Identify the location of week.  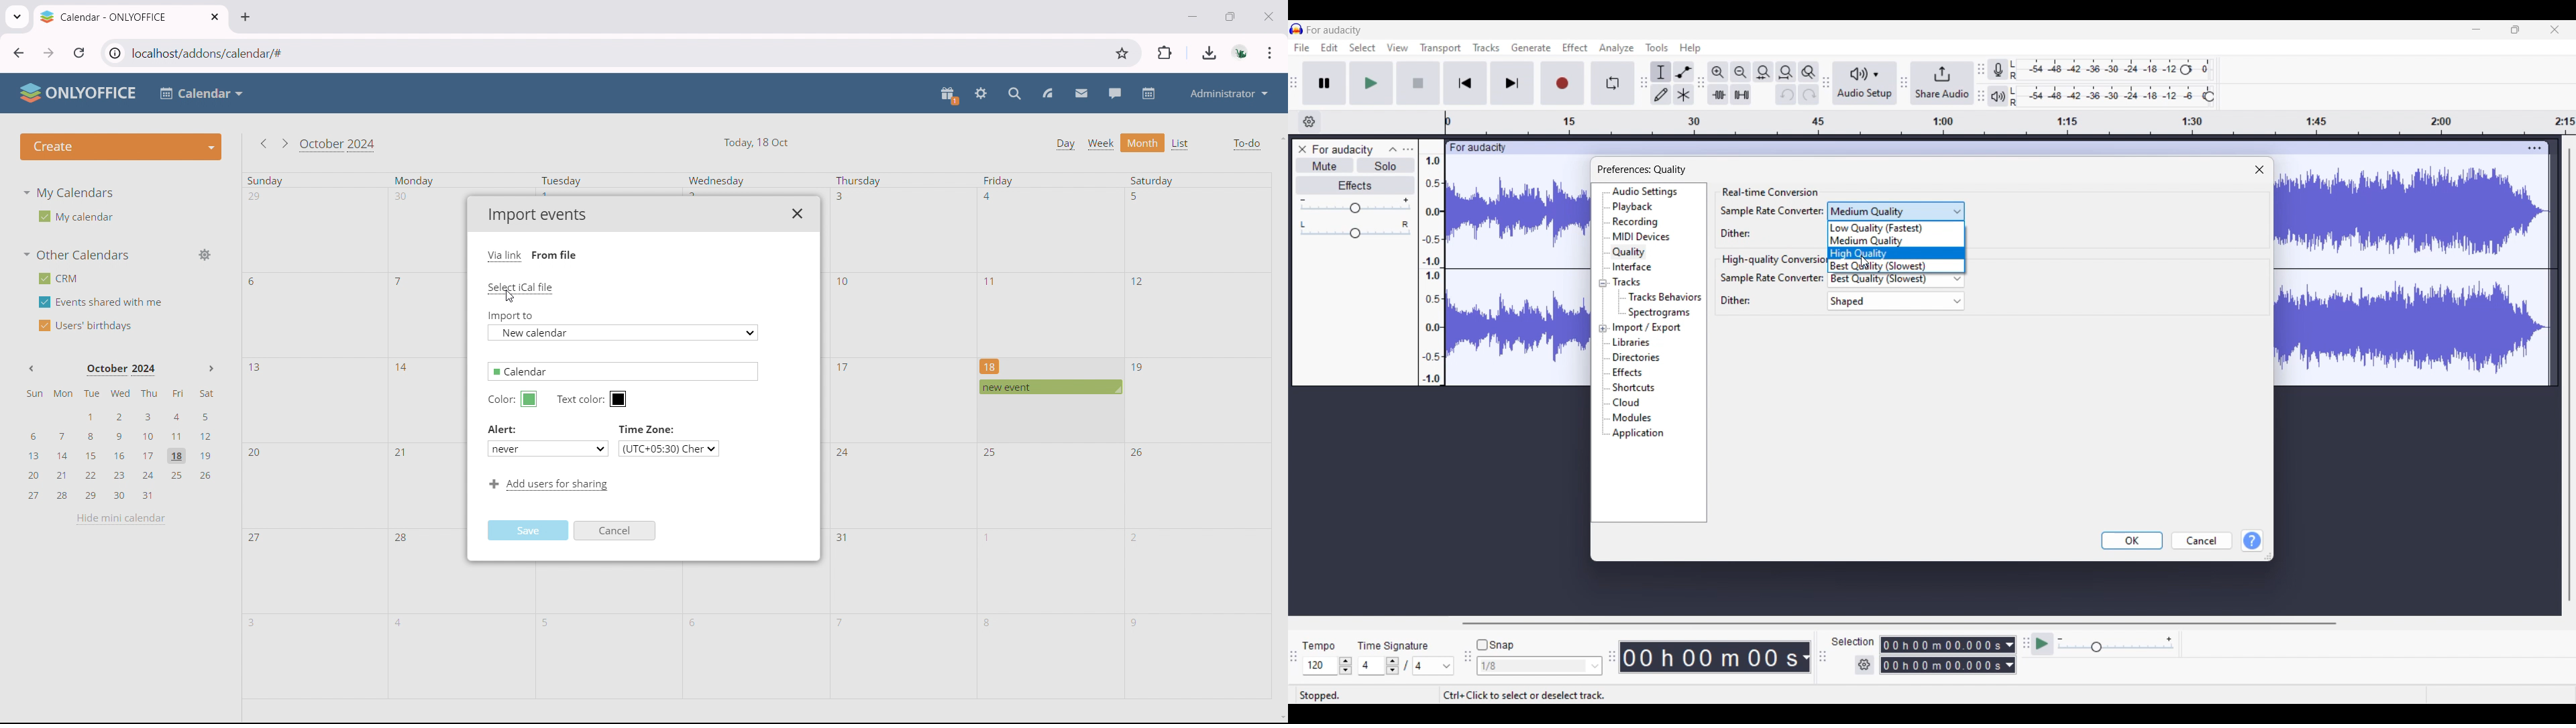
(1100, 145).